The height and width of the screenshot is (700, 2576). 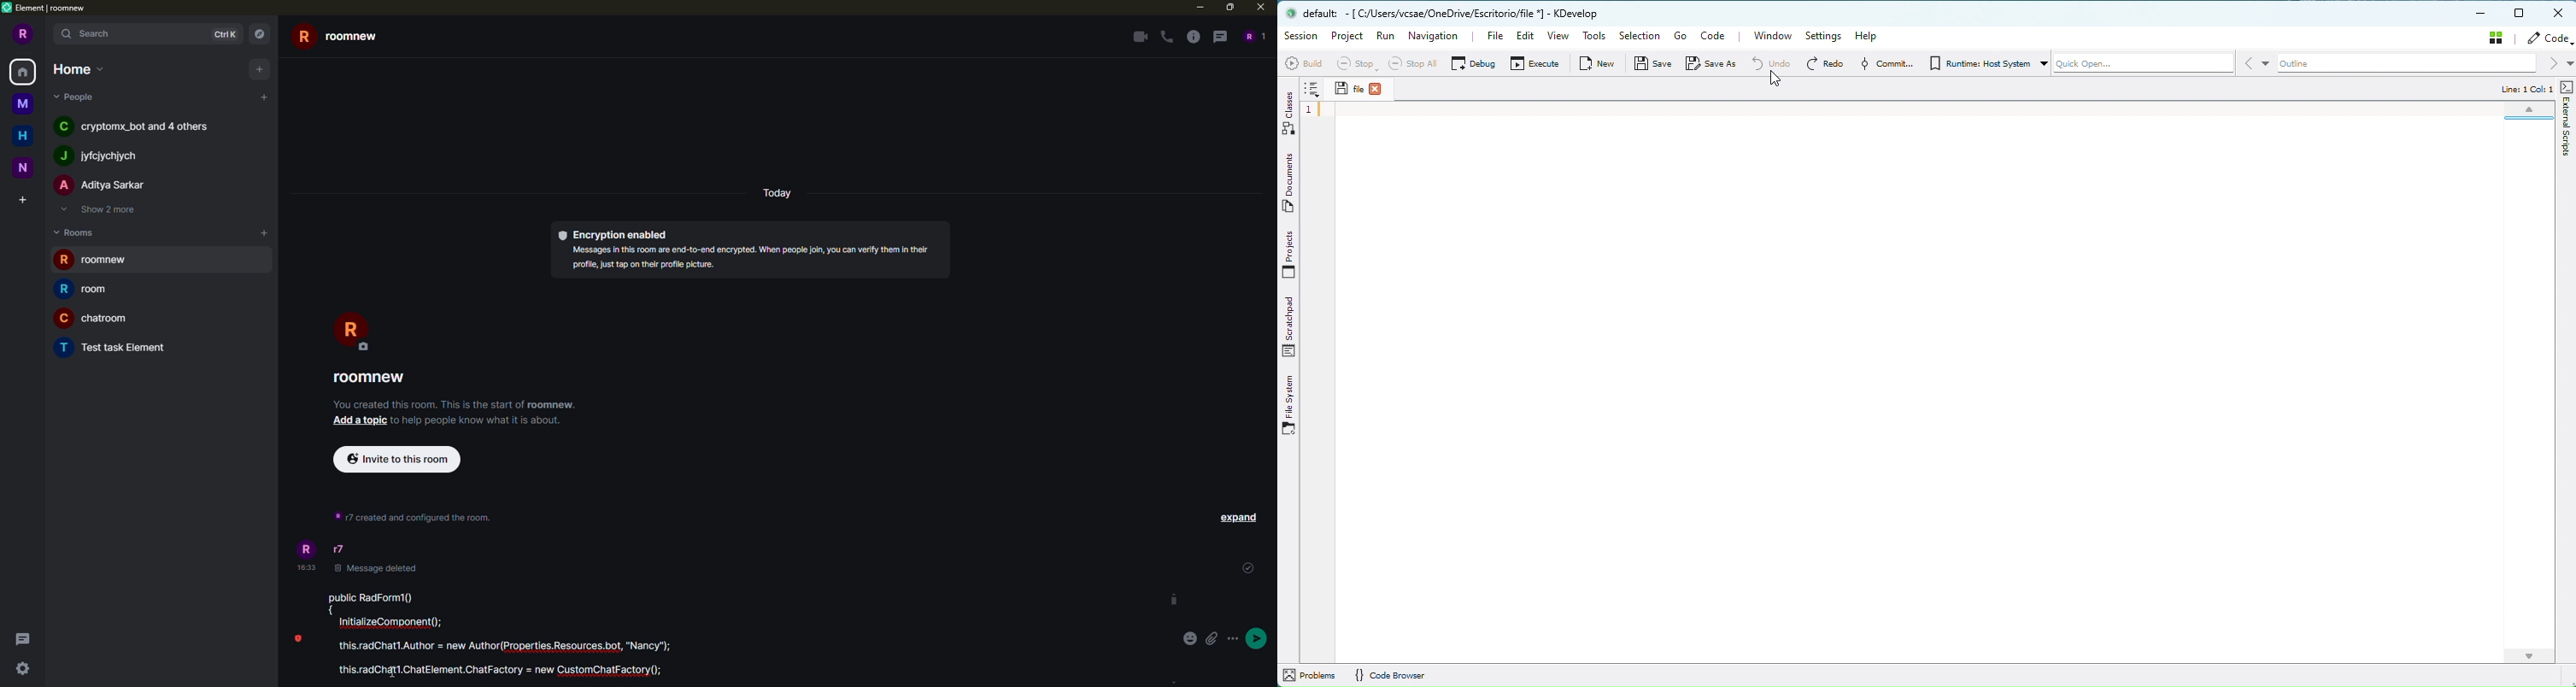 I want to click on maximize, so click(x=1229, y=7).